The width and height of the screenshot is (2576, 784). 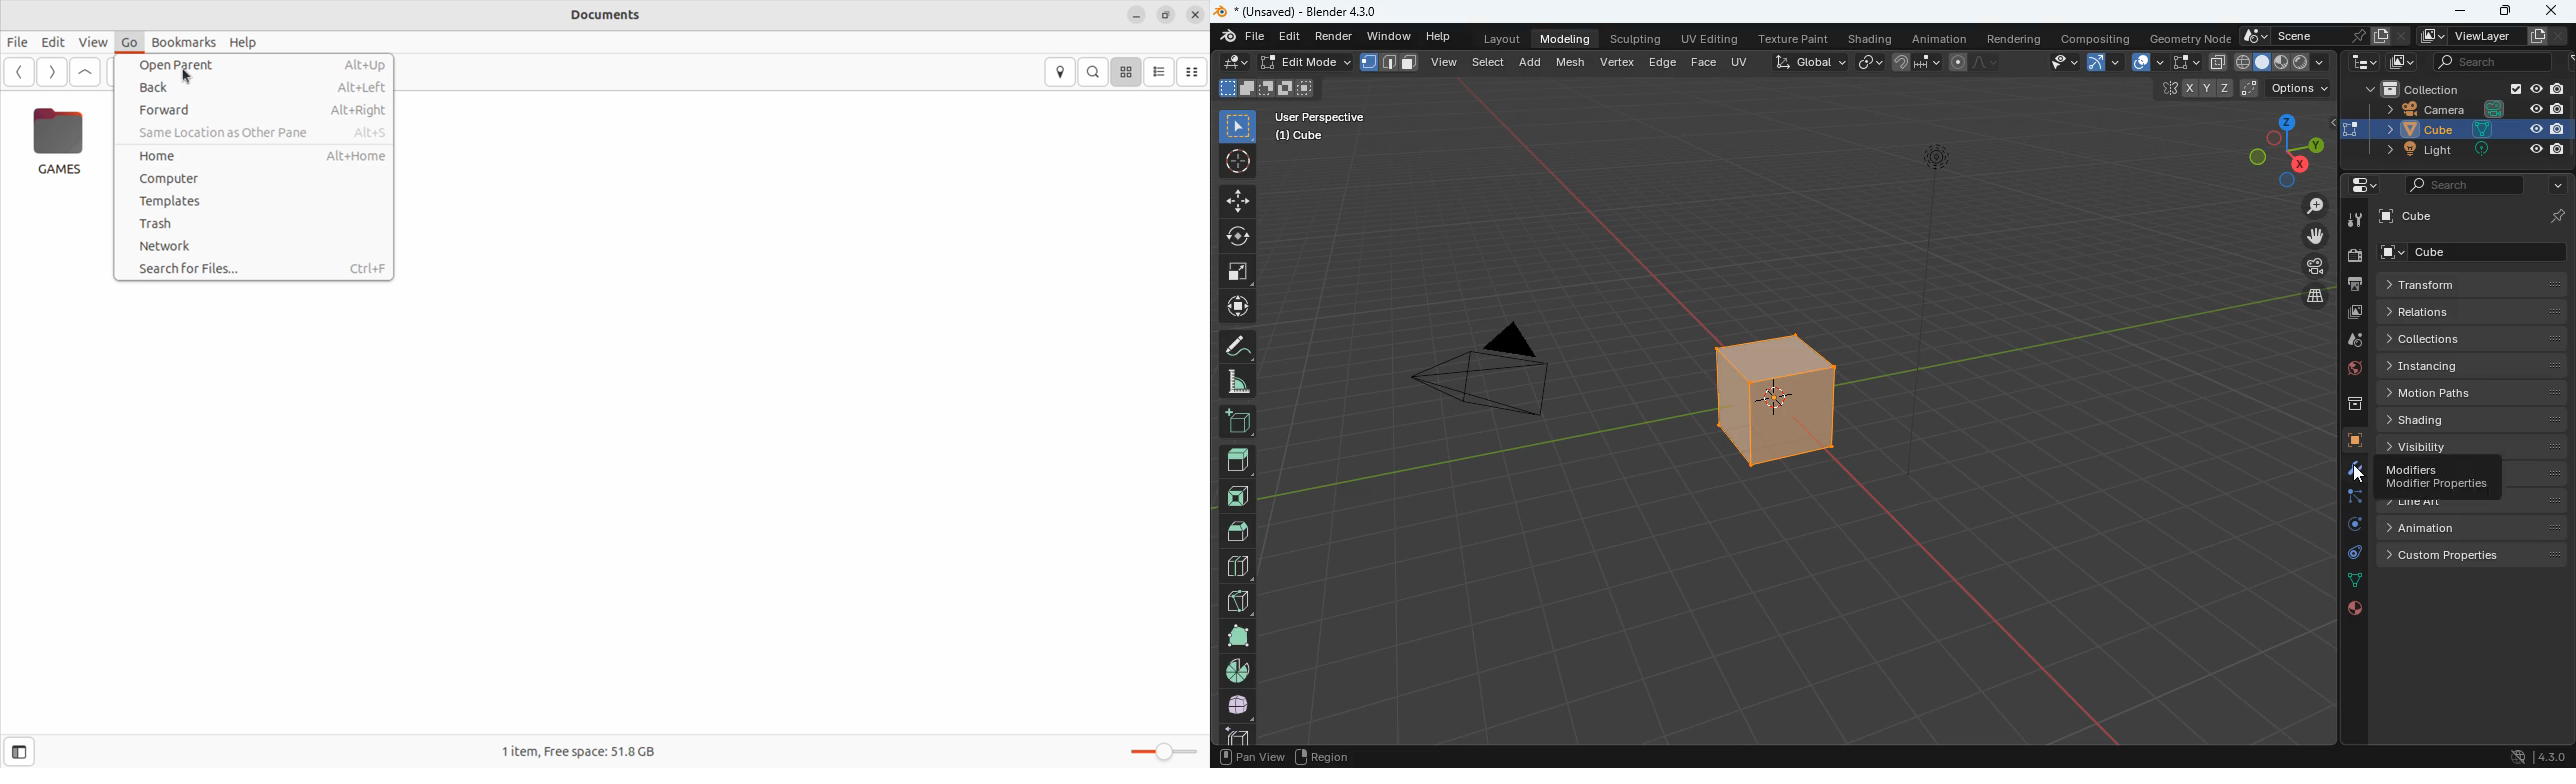 I want to click on coordinates, so click(x=2245, y=89).